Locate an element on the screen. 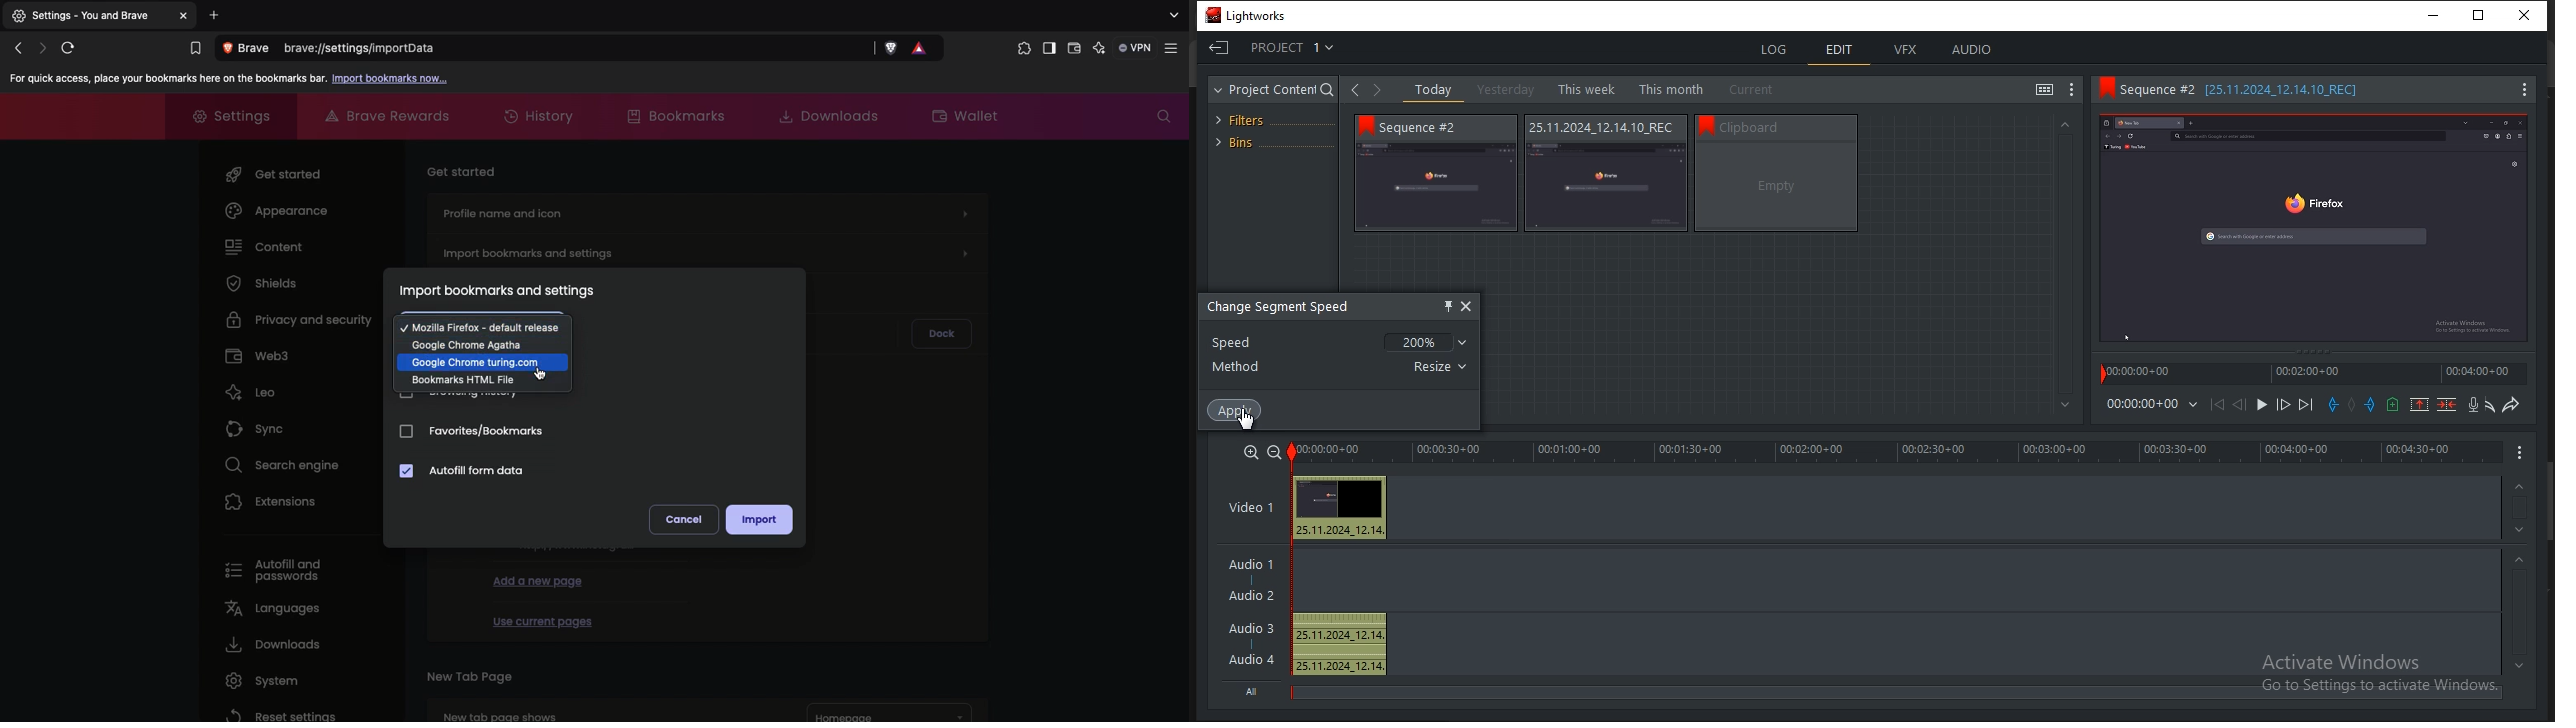 This screenshot has height=728, width=2576. log is located at coordinates (1777, 48).